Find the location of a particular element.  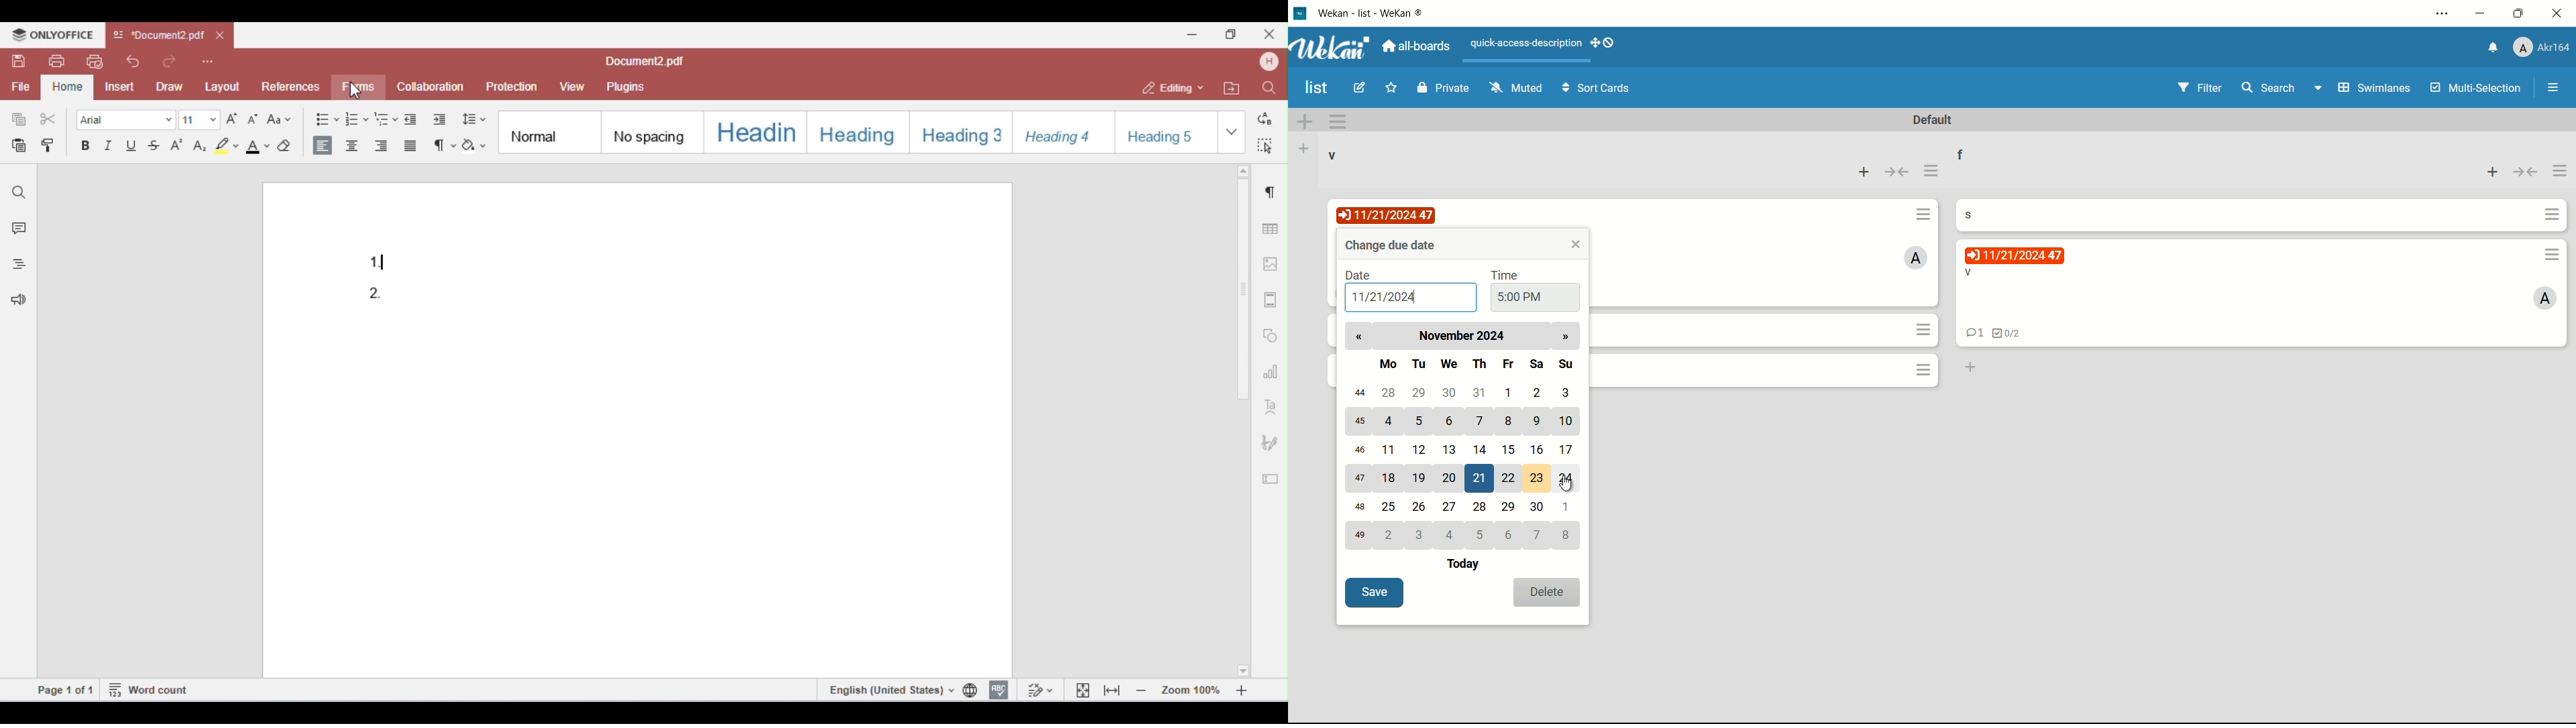

17 is located at coordinates (1571, 450).